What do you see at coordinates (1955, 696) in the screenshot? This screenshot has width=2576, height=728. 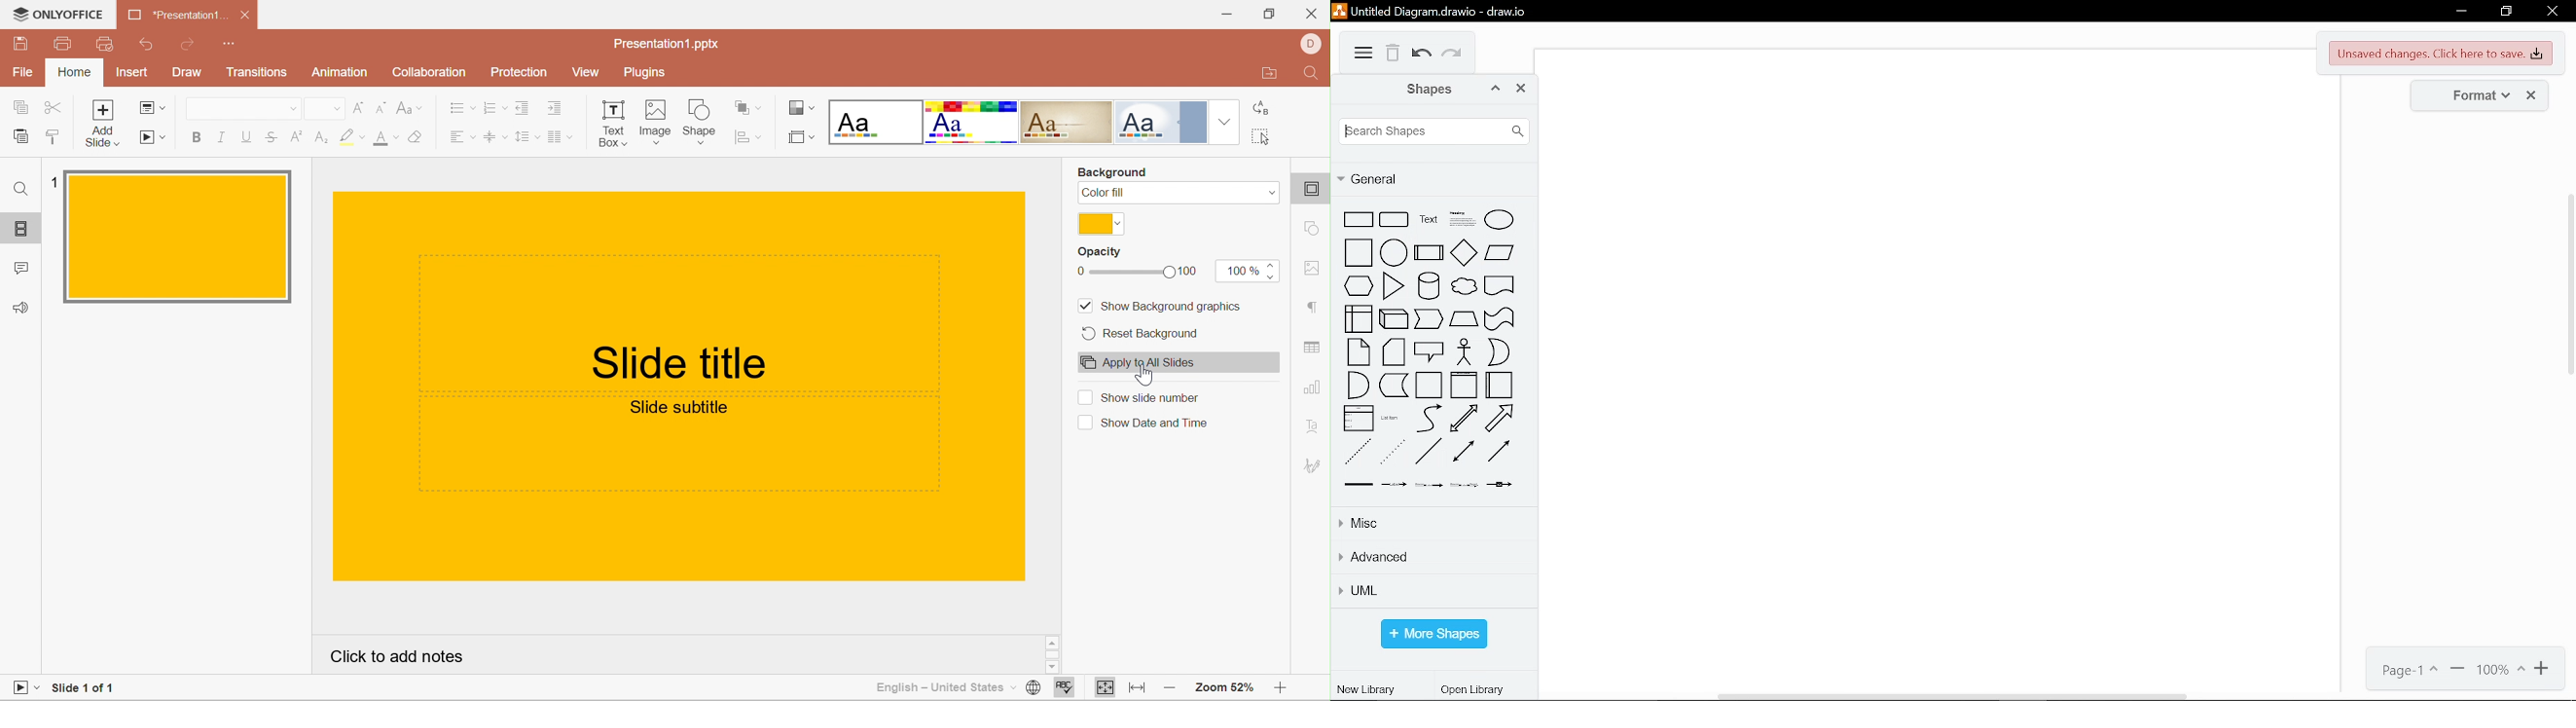 I see `horizontal scrollbar` at bounding box center [1955, 696].